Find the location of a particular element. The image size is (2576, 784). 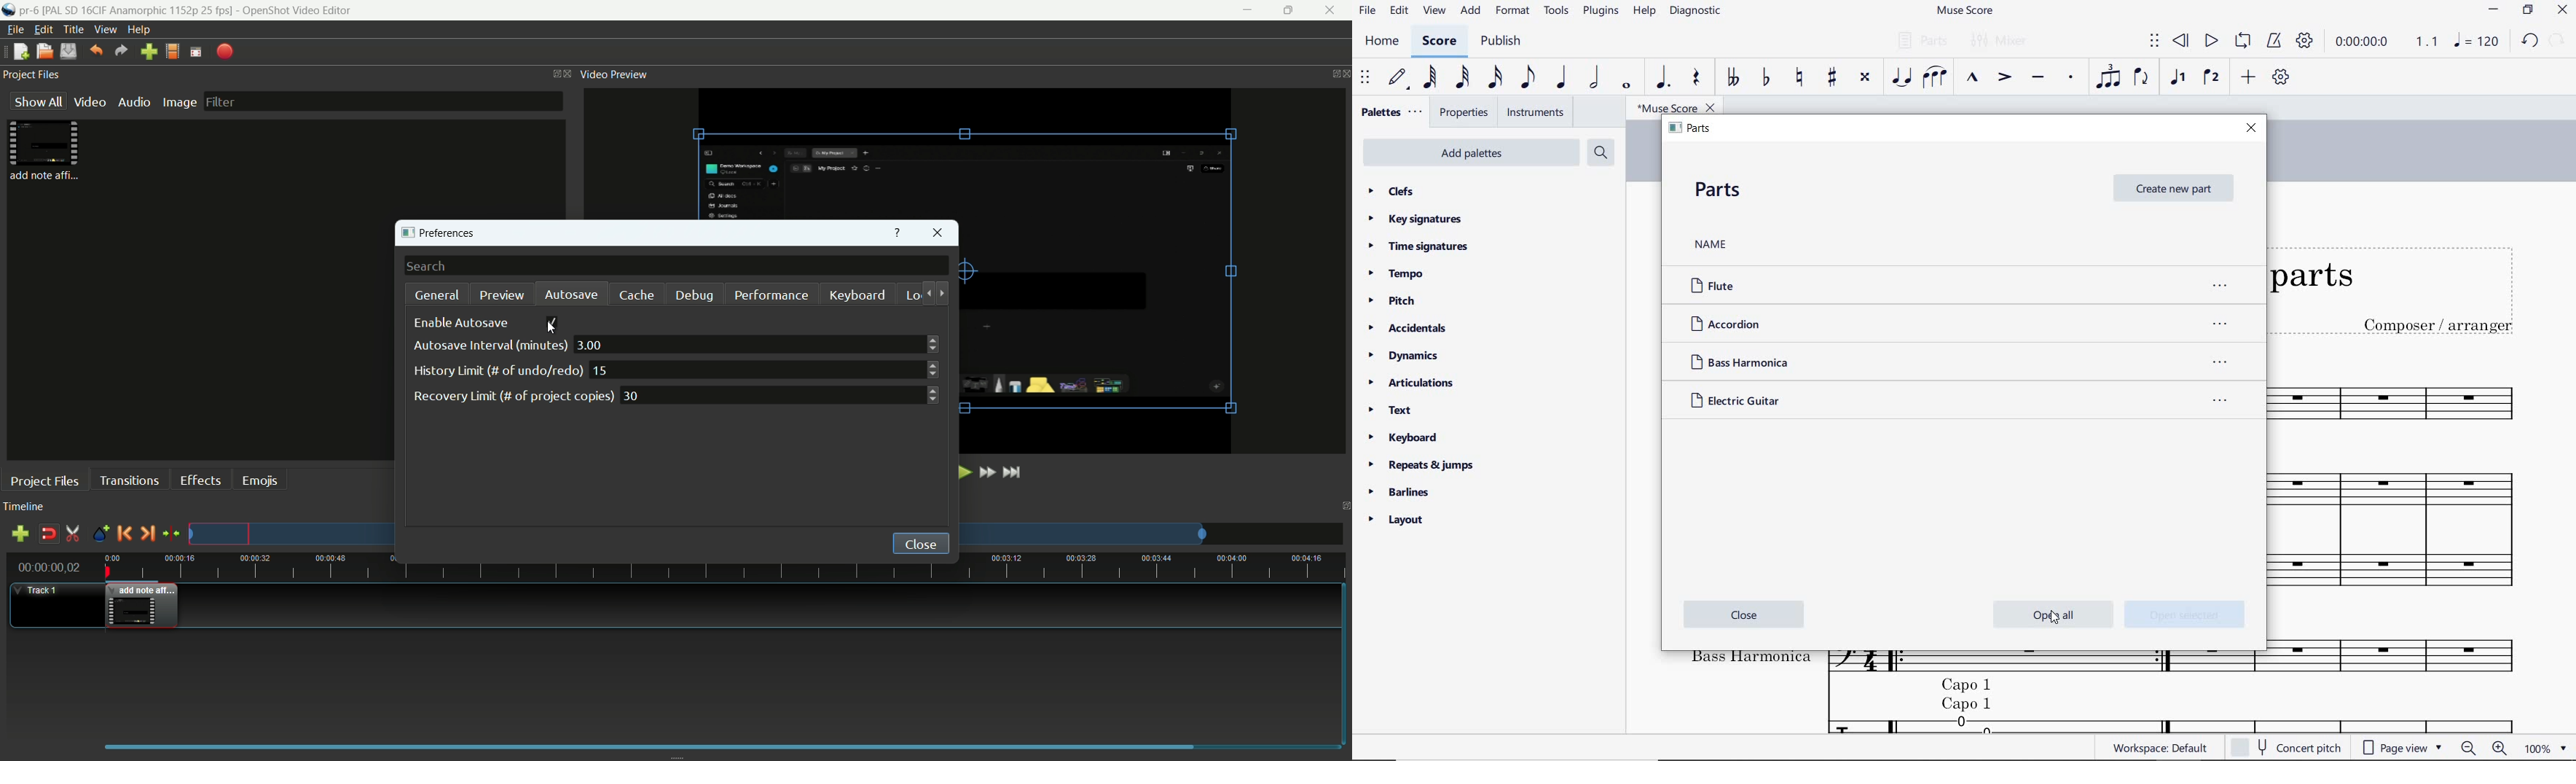

16th note is located at coordinates (1495, 76).